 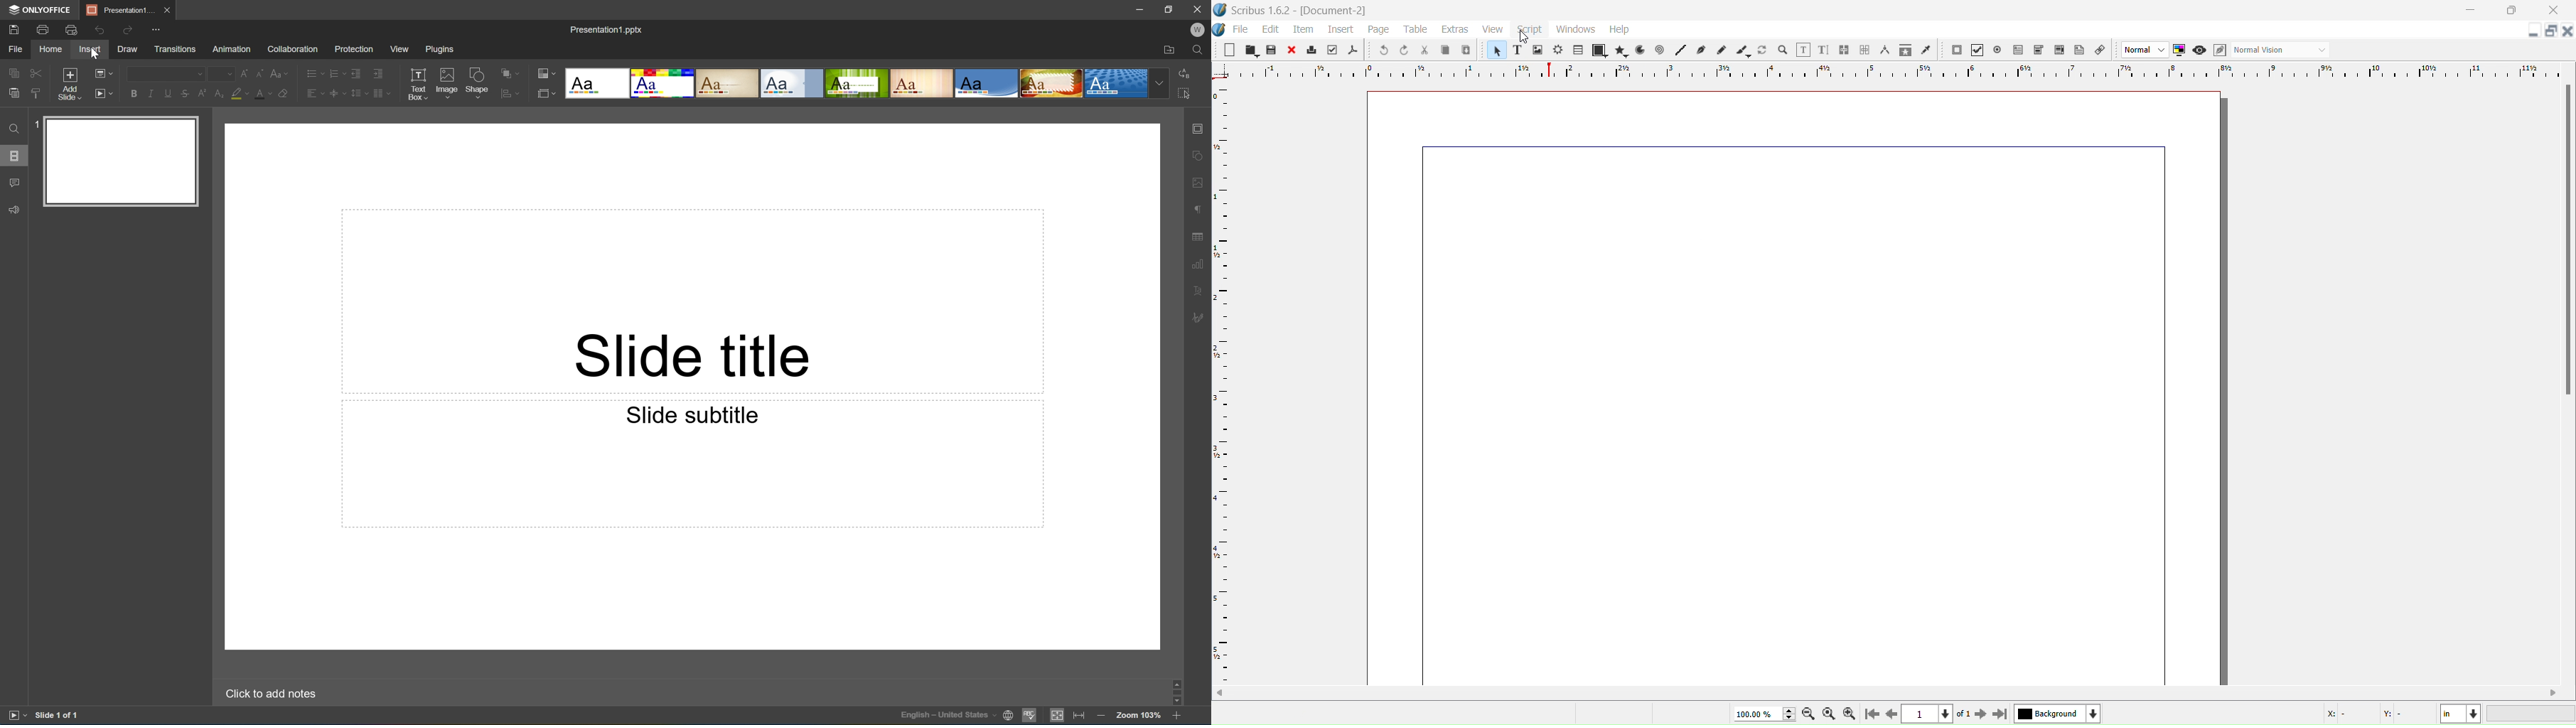 I want to click on Redo, so click(x=126, y=31).